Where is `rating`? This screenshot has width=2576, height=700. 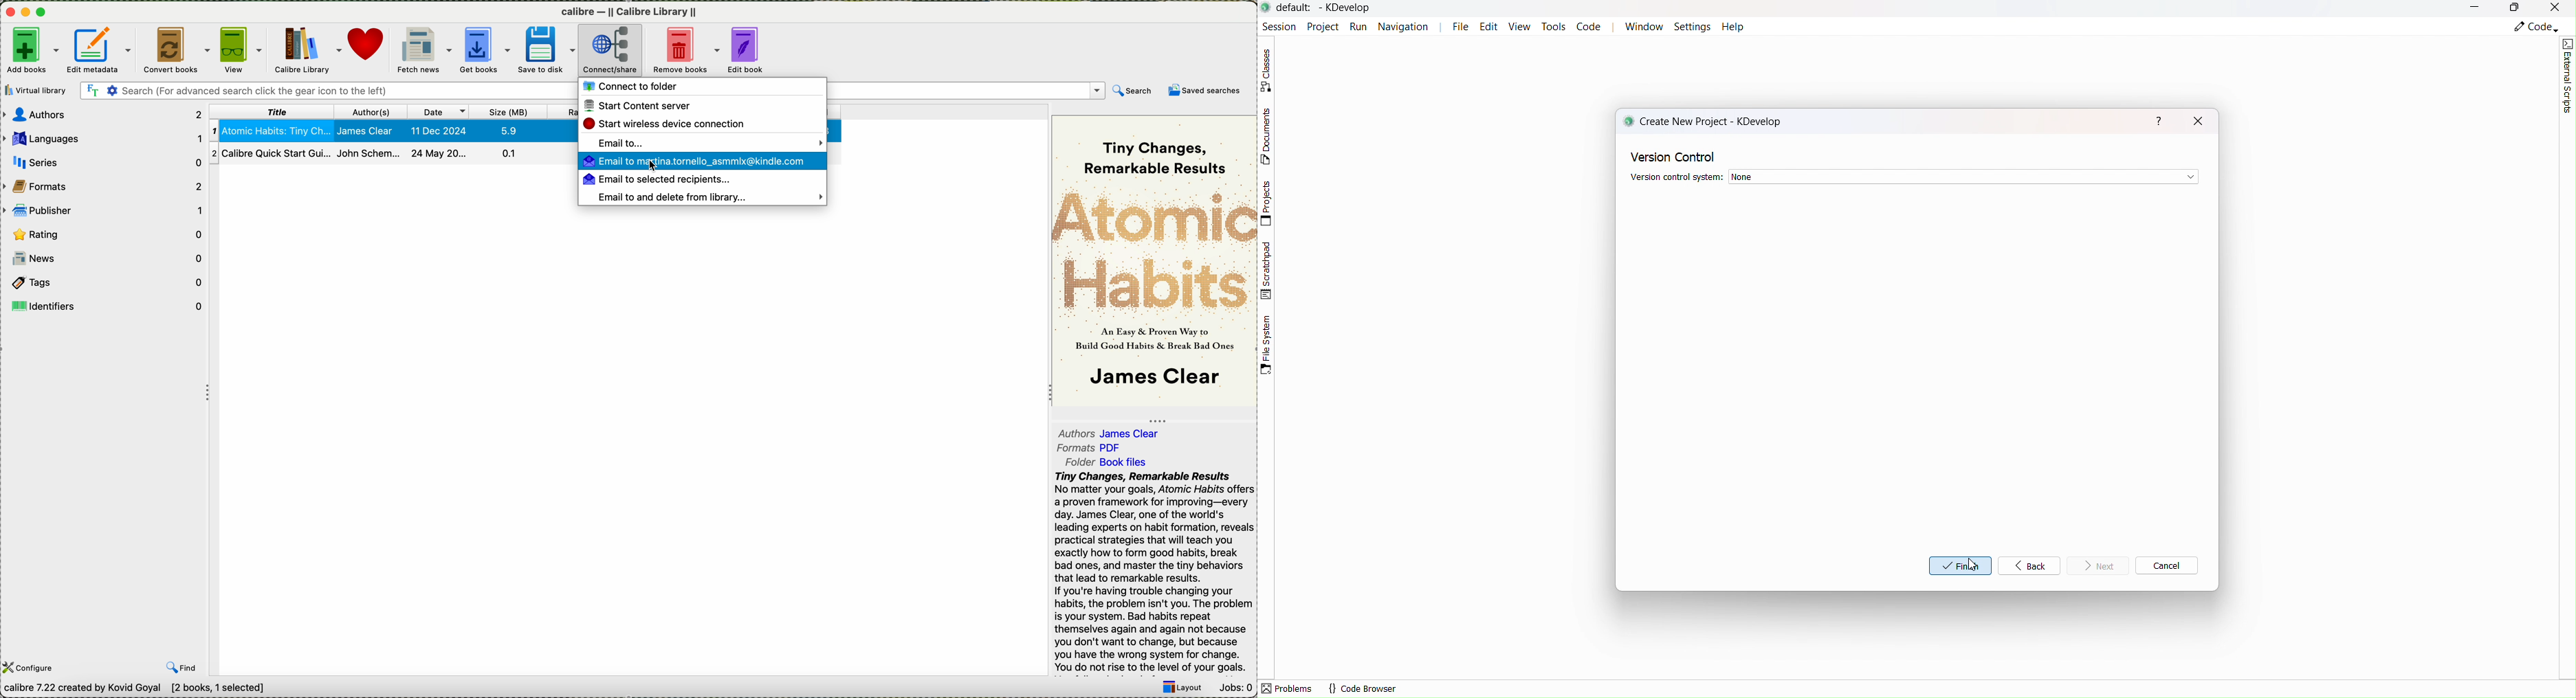
rating is located at coordinates (107, 234).